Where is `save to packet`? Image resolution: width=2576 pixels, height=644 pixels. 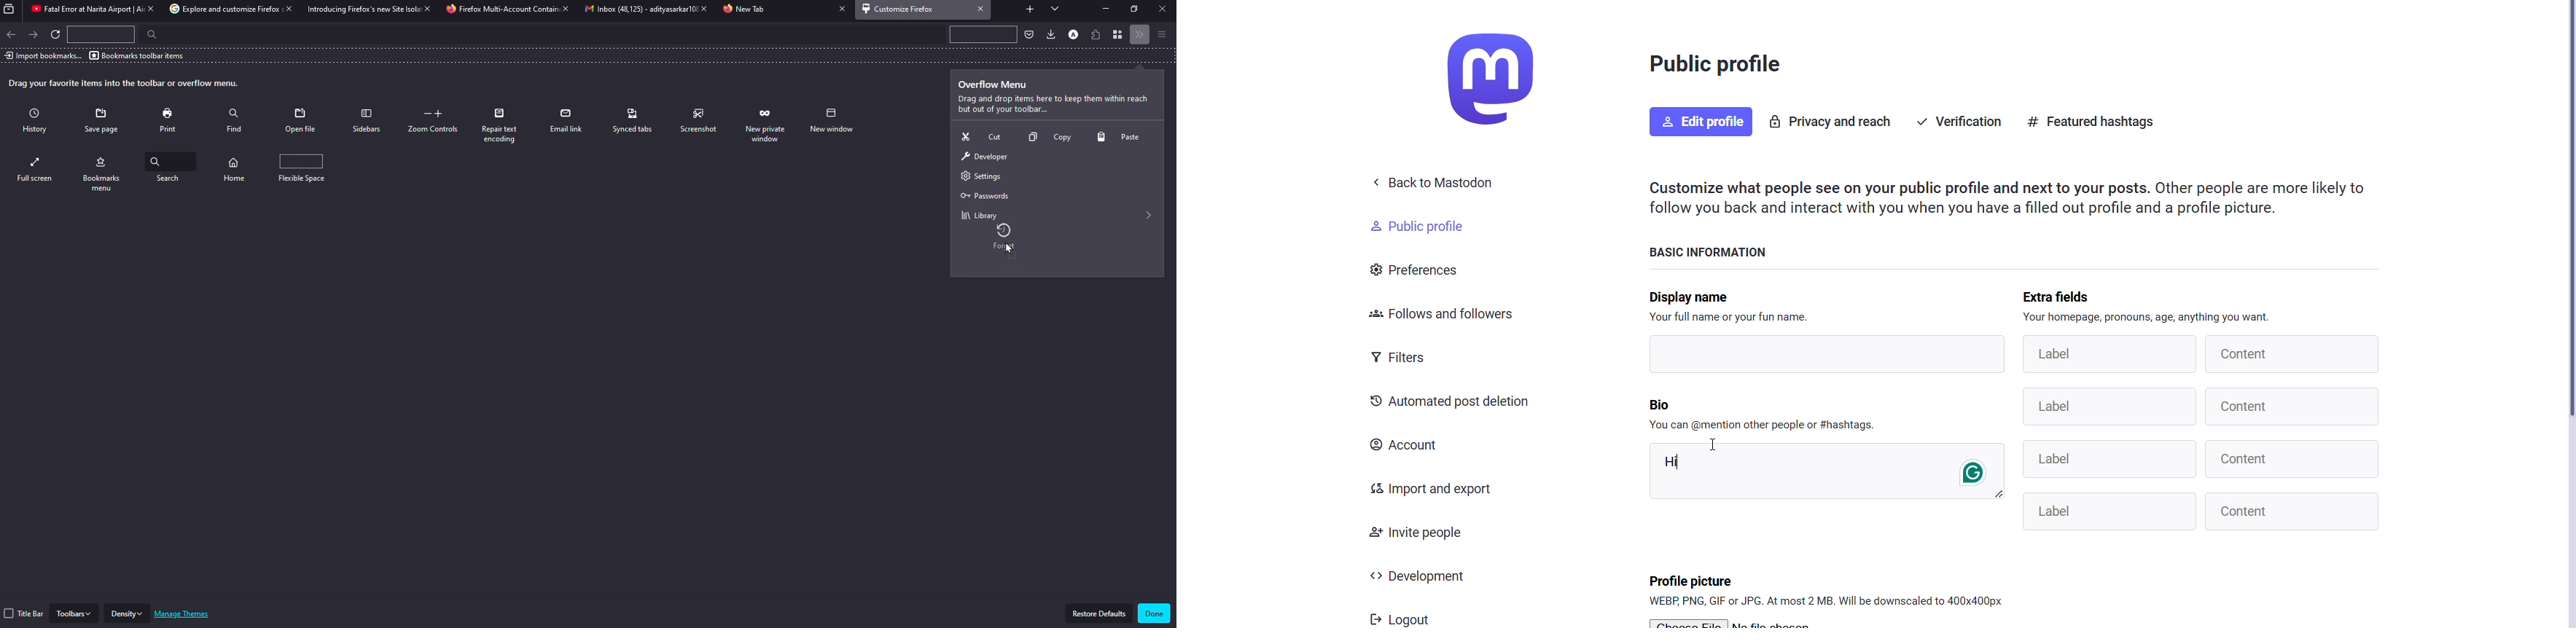
save to packet is located at coordinates (1029, 34).